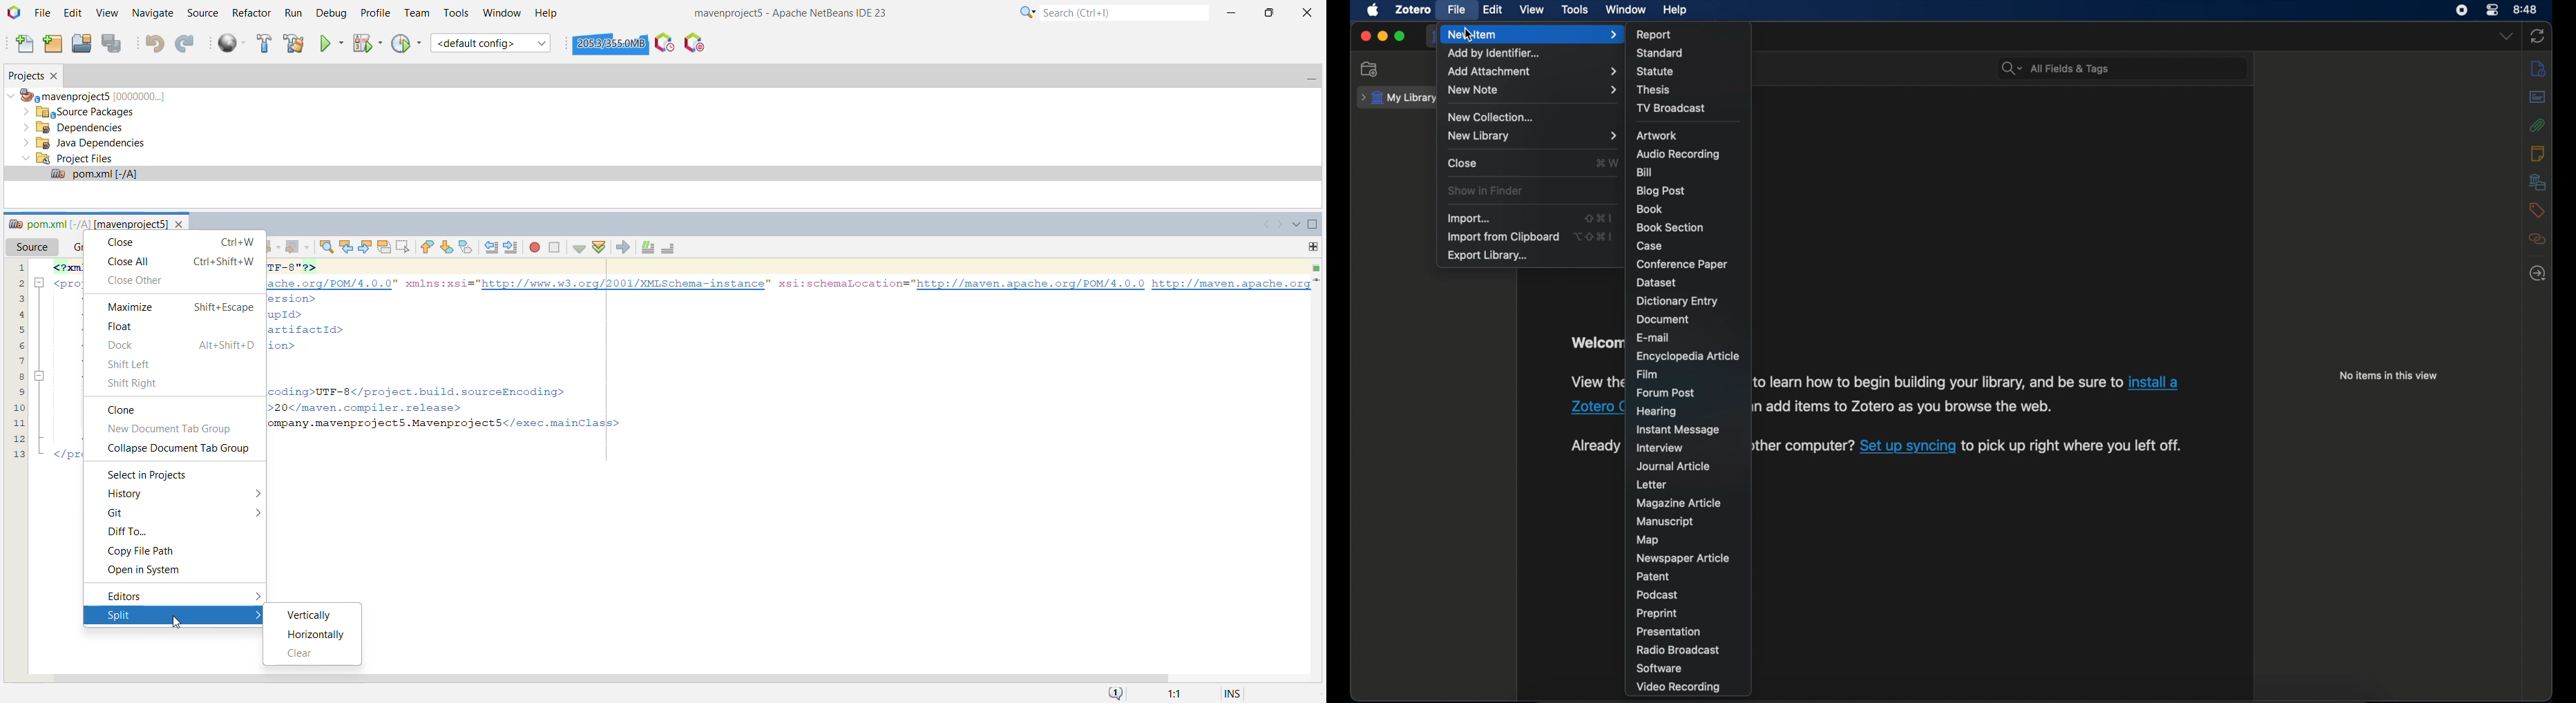 The image size is (2576, 728). I want to click on import, so click(1470, 219).